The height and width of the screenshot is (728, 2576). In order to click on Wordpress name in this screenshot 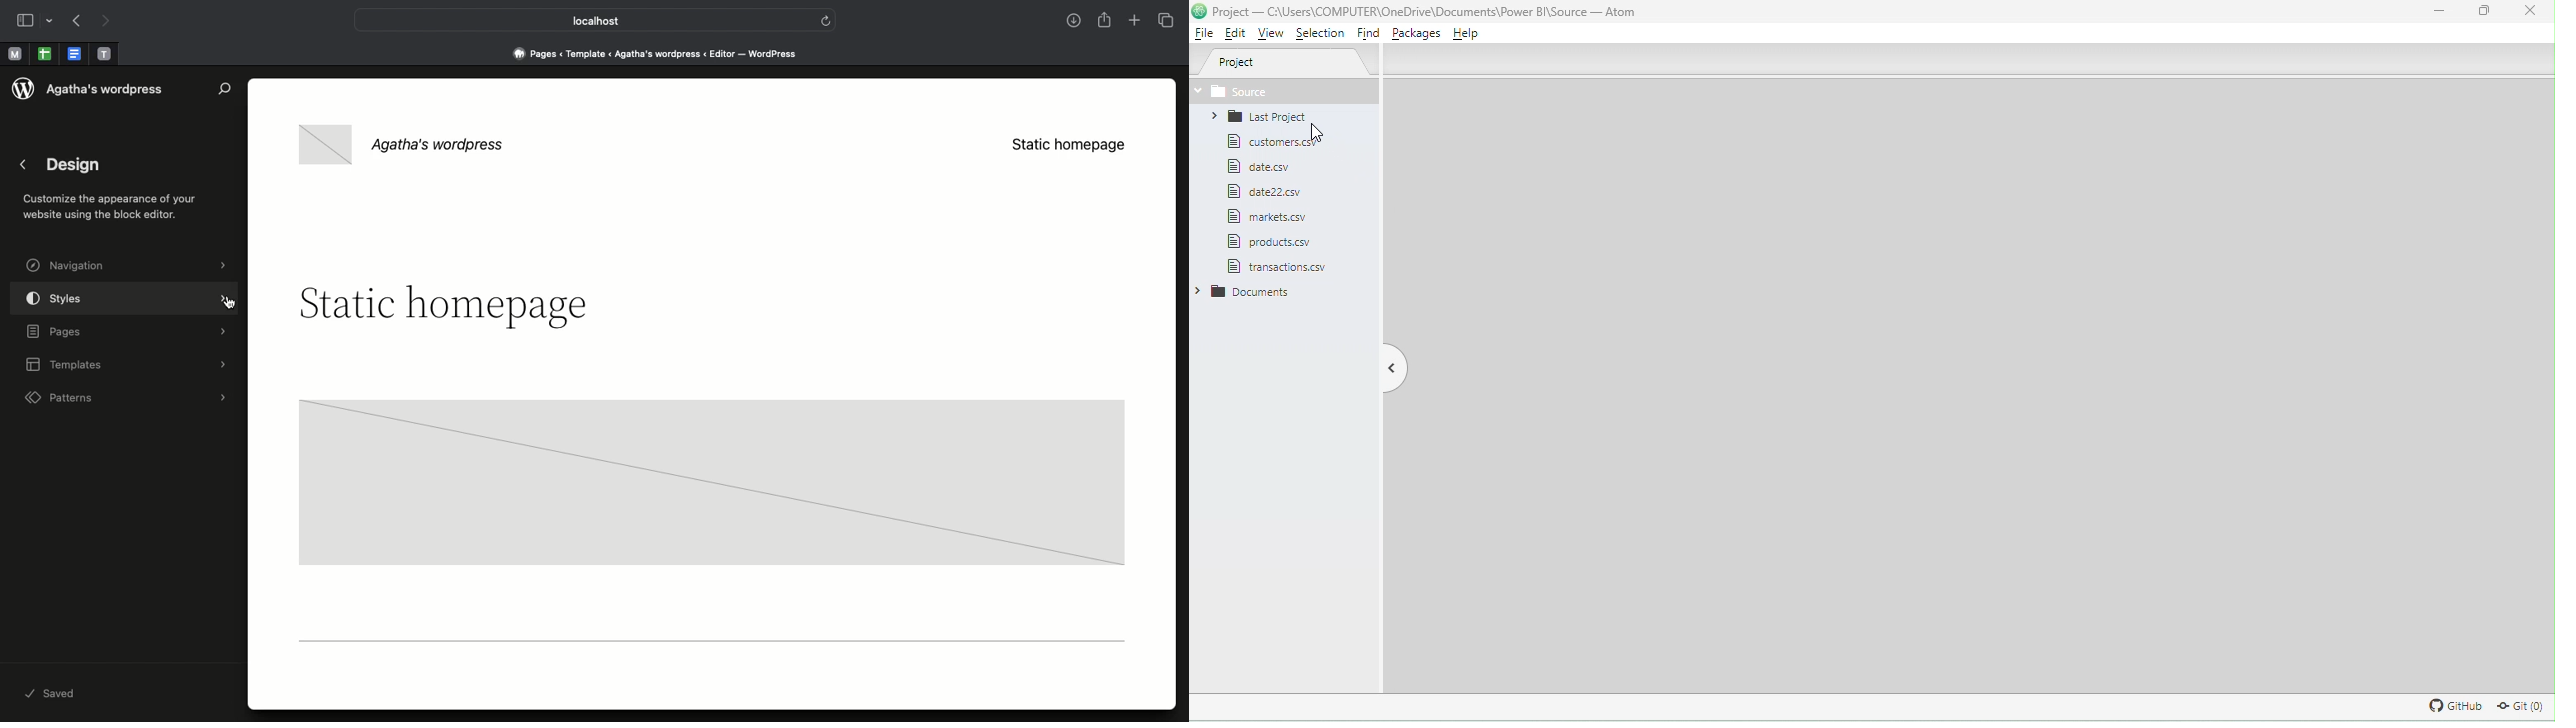, I will do `click(108, 89)`.